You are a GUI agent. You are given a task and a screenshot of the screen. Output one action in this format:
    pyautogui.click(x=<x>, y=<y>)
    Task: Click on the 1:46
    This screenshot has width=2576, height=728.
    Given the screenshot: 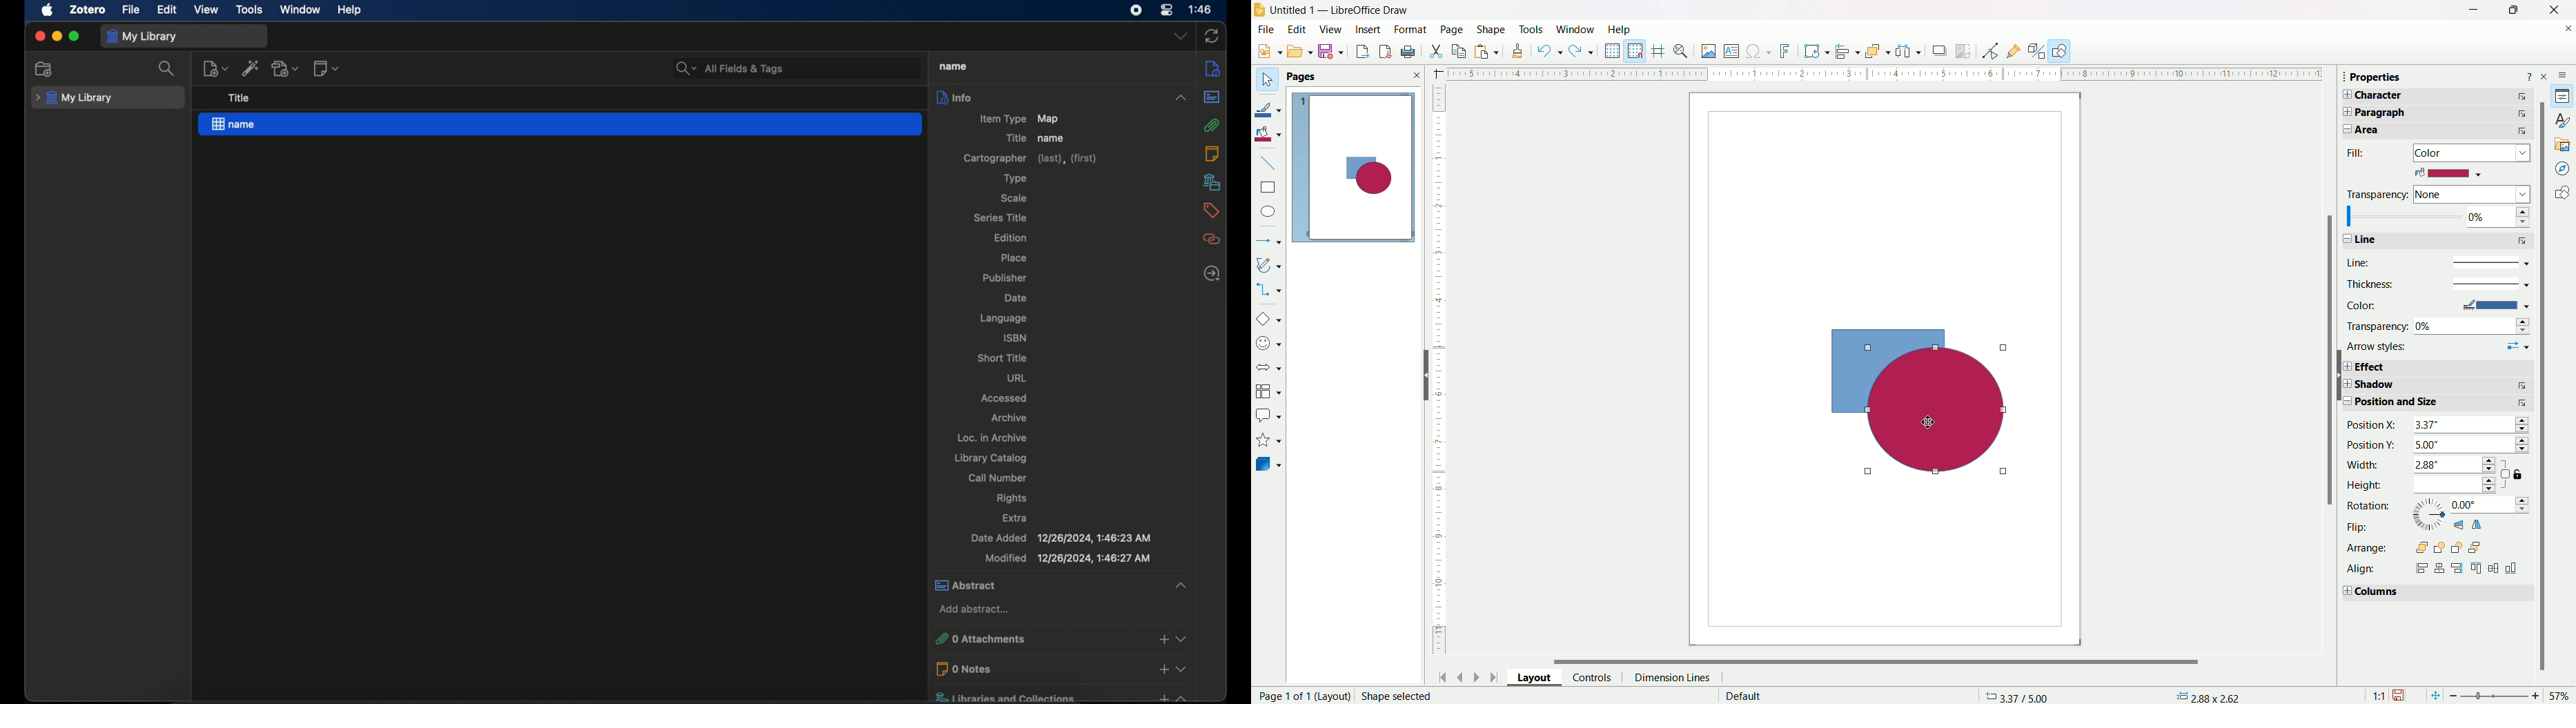 What is the action you would take?
    pyautogui.click(x=1201, y=10)
    